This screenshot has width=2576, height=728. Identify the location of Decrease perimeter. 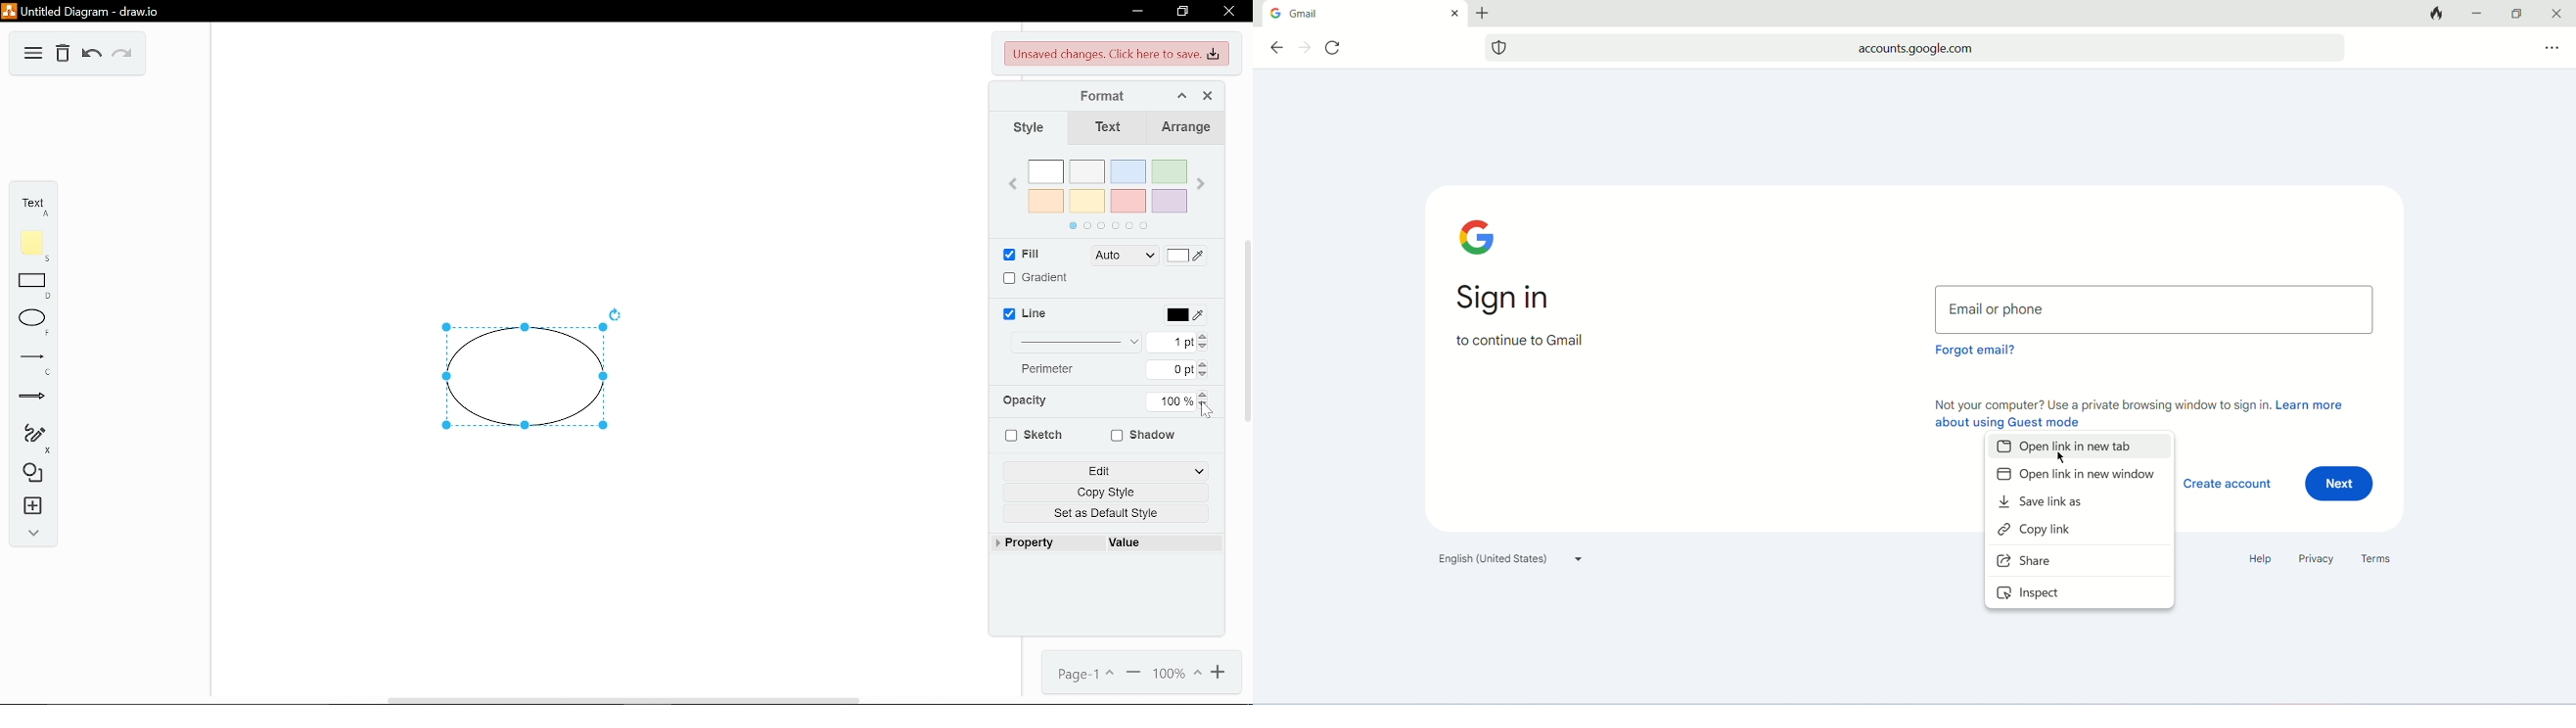
(1205, 375).